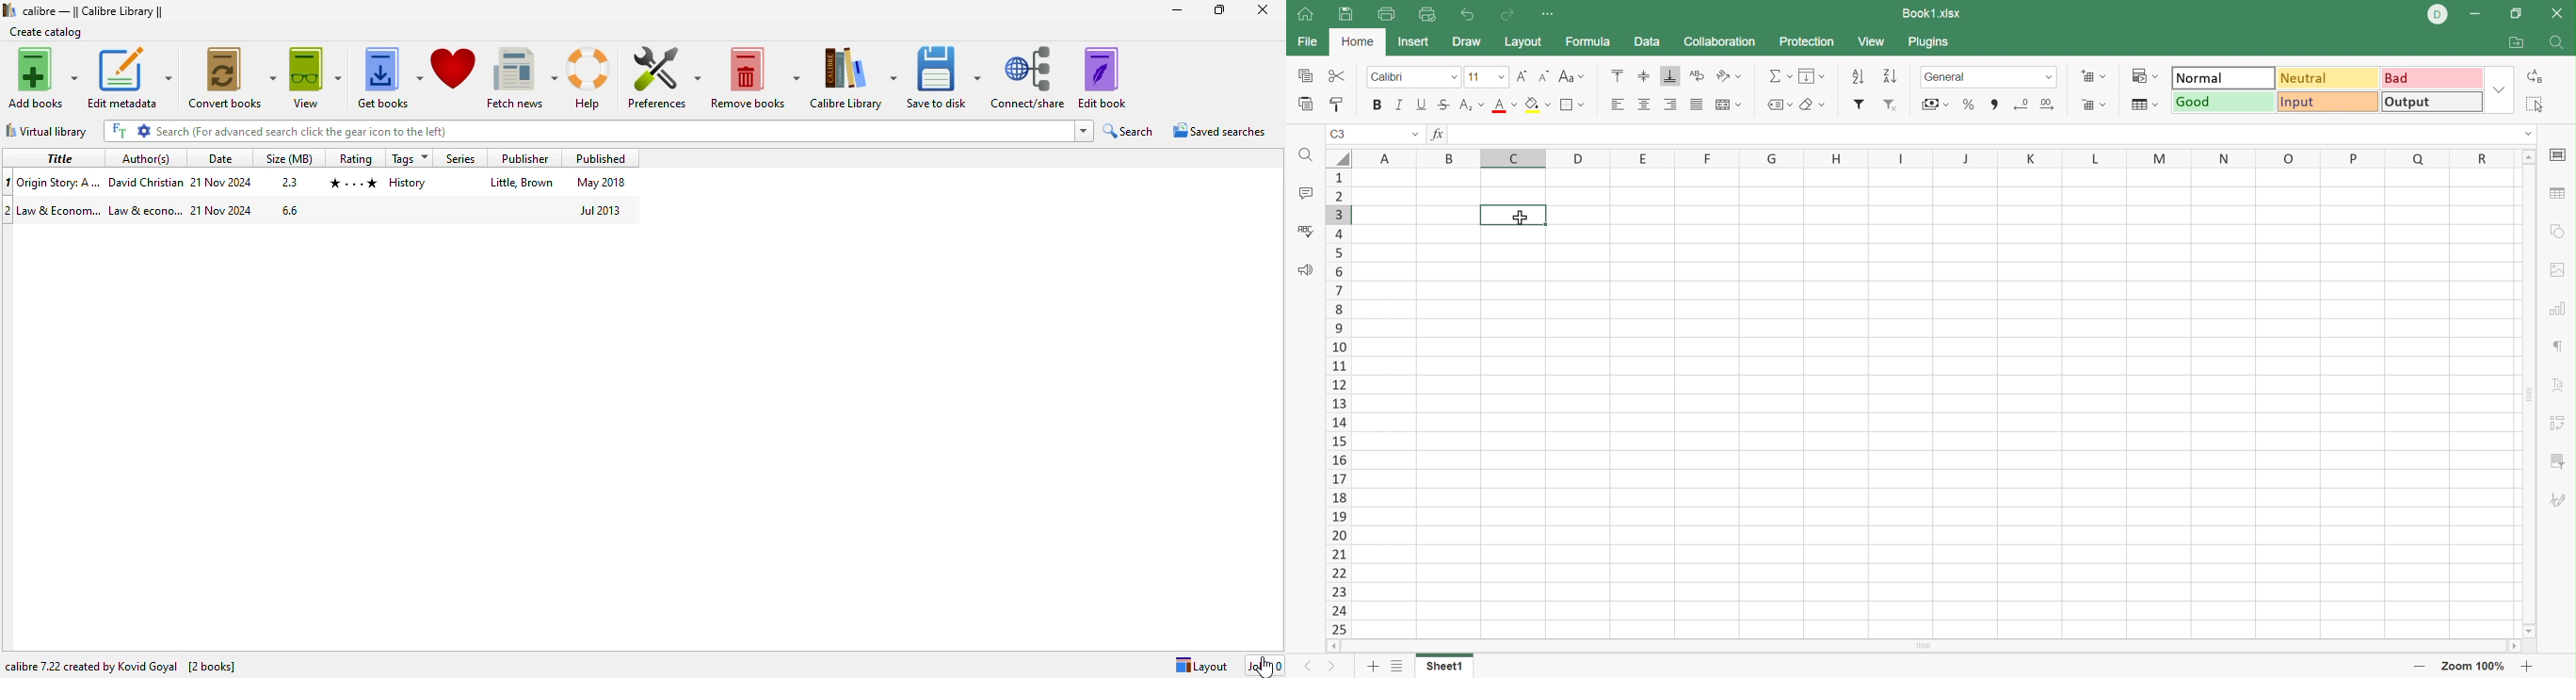 This screenshot has height=700, width=2576. I want to click on Redo, so click(1507, 16).